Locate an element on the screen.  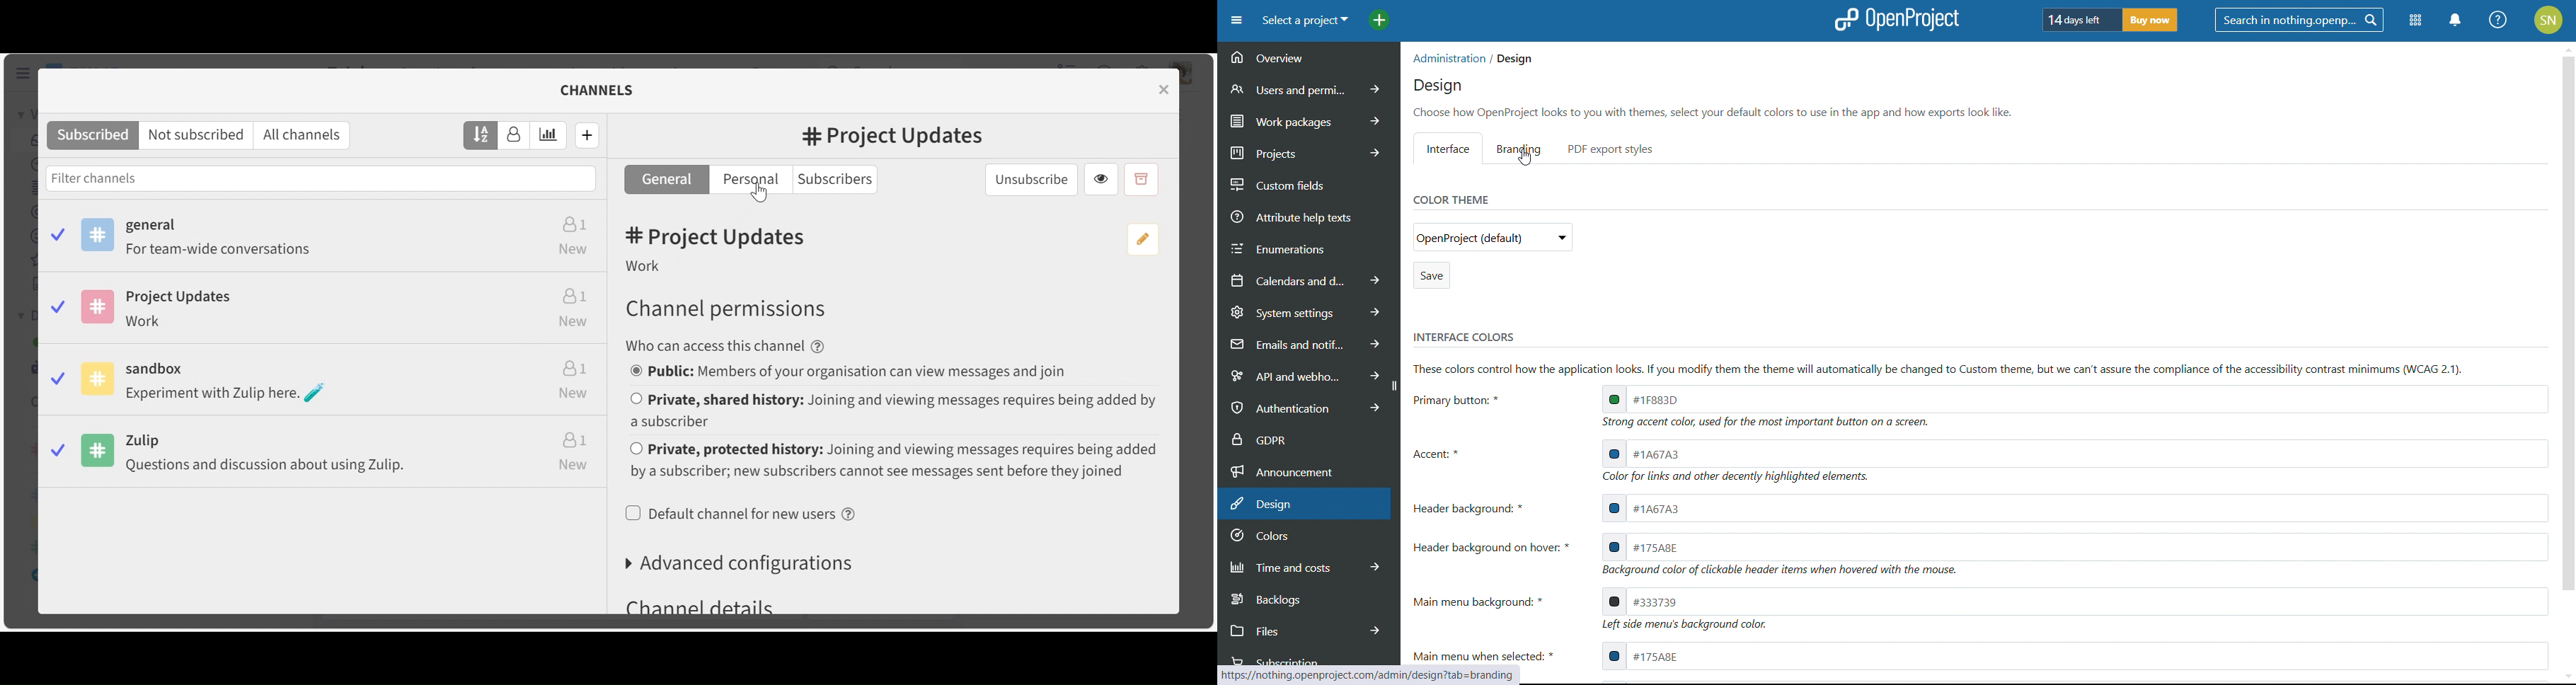
Description is located at coordinates (646, 268).